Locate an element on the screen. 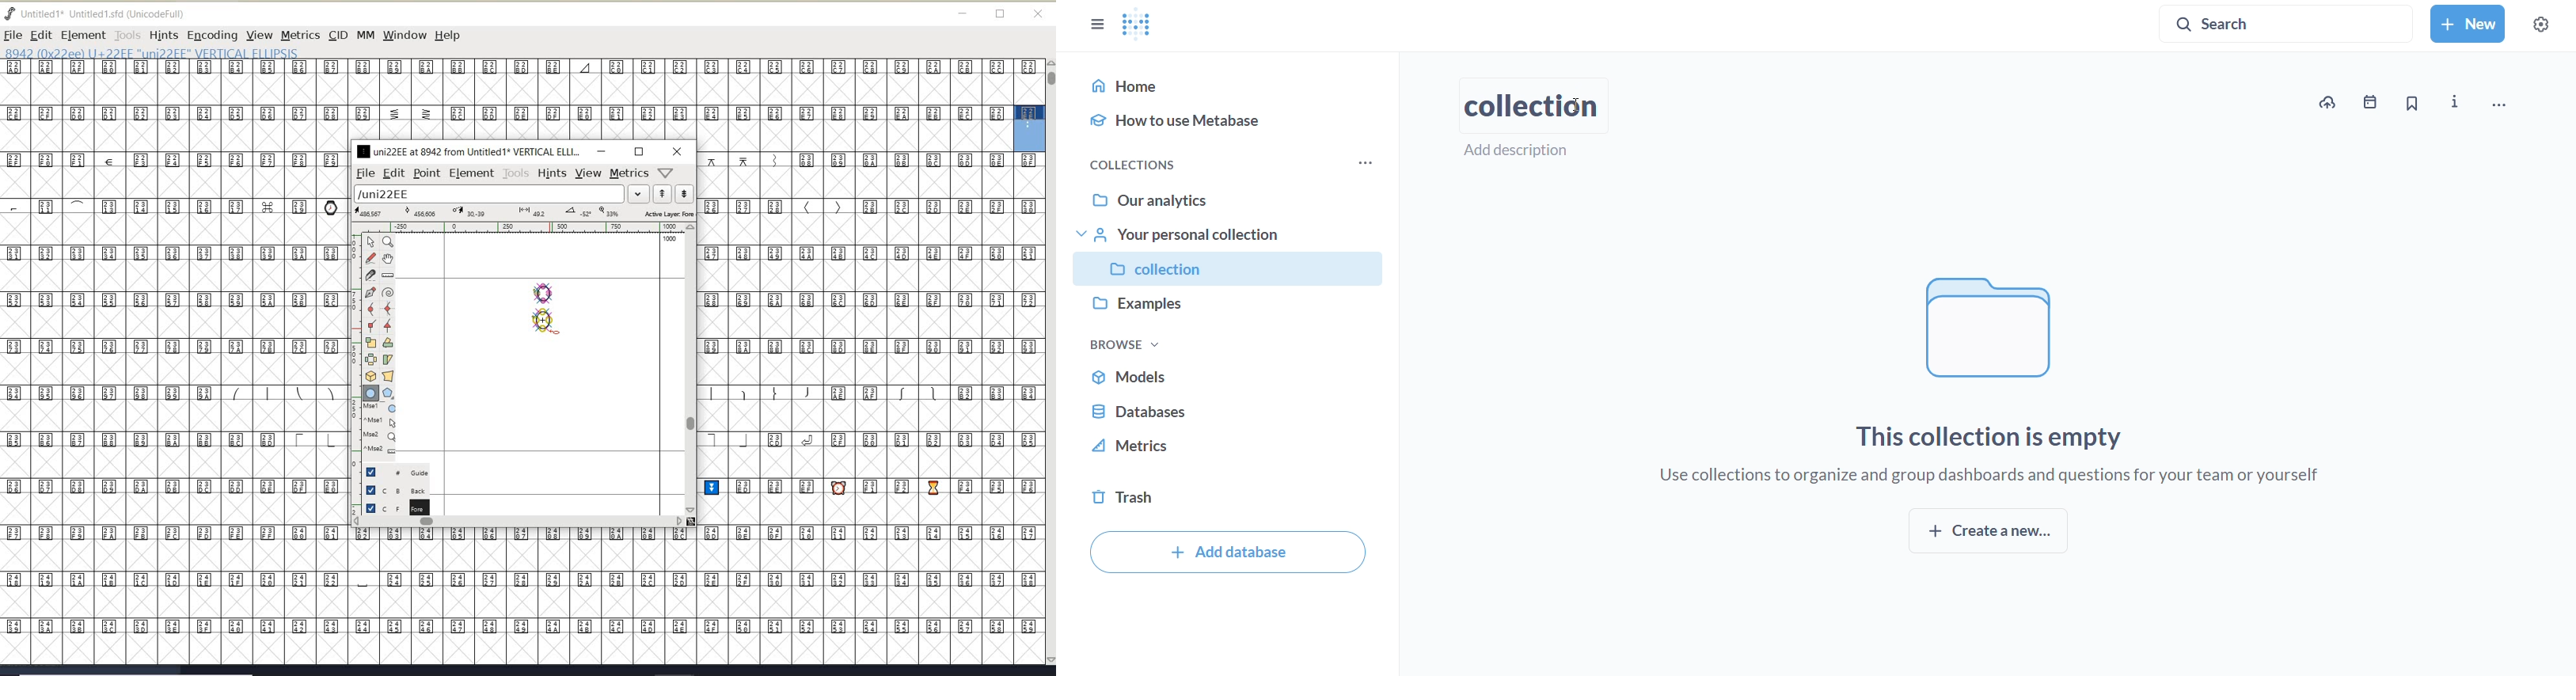  restore is located at coordinates (639, 152).